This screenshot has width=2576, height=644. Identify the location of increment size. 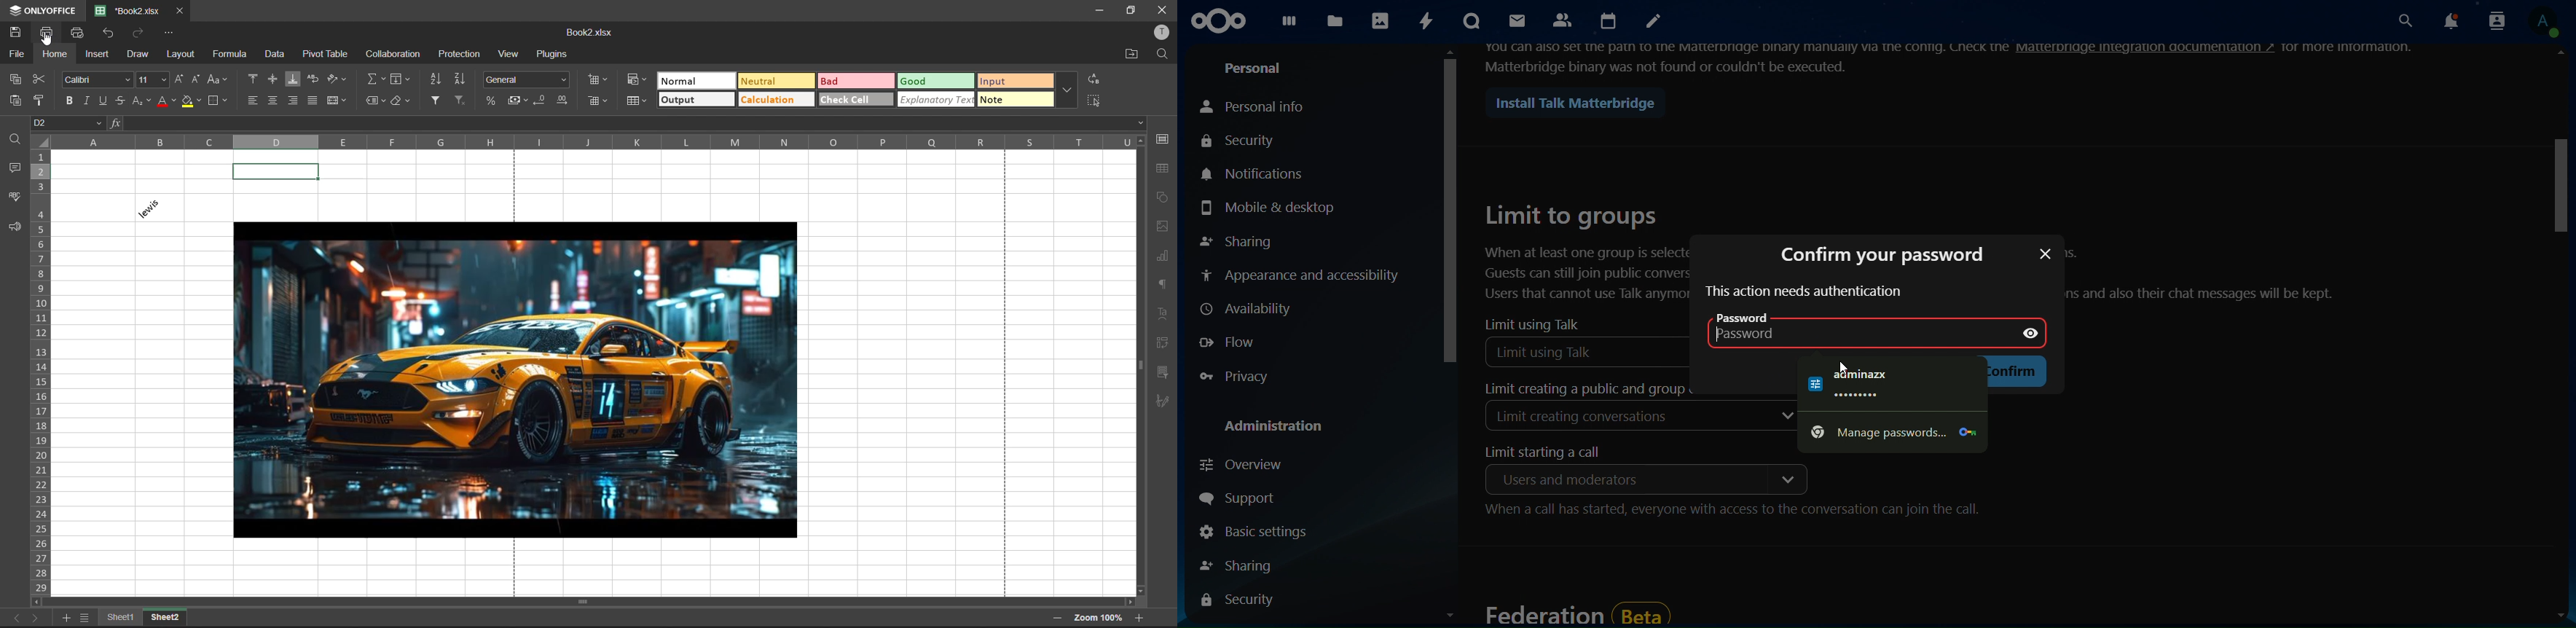
(178, 81).